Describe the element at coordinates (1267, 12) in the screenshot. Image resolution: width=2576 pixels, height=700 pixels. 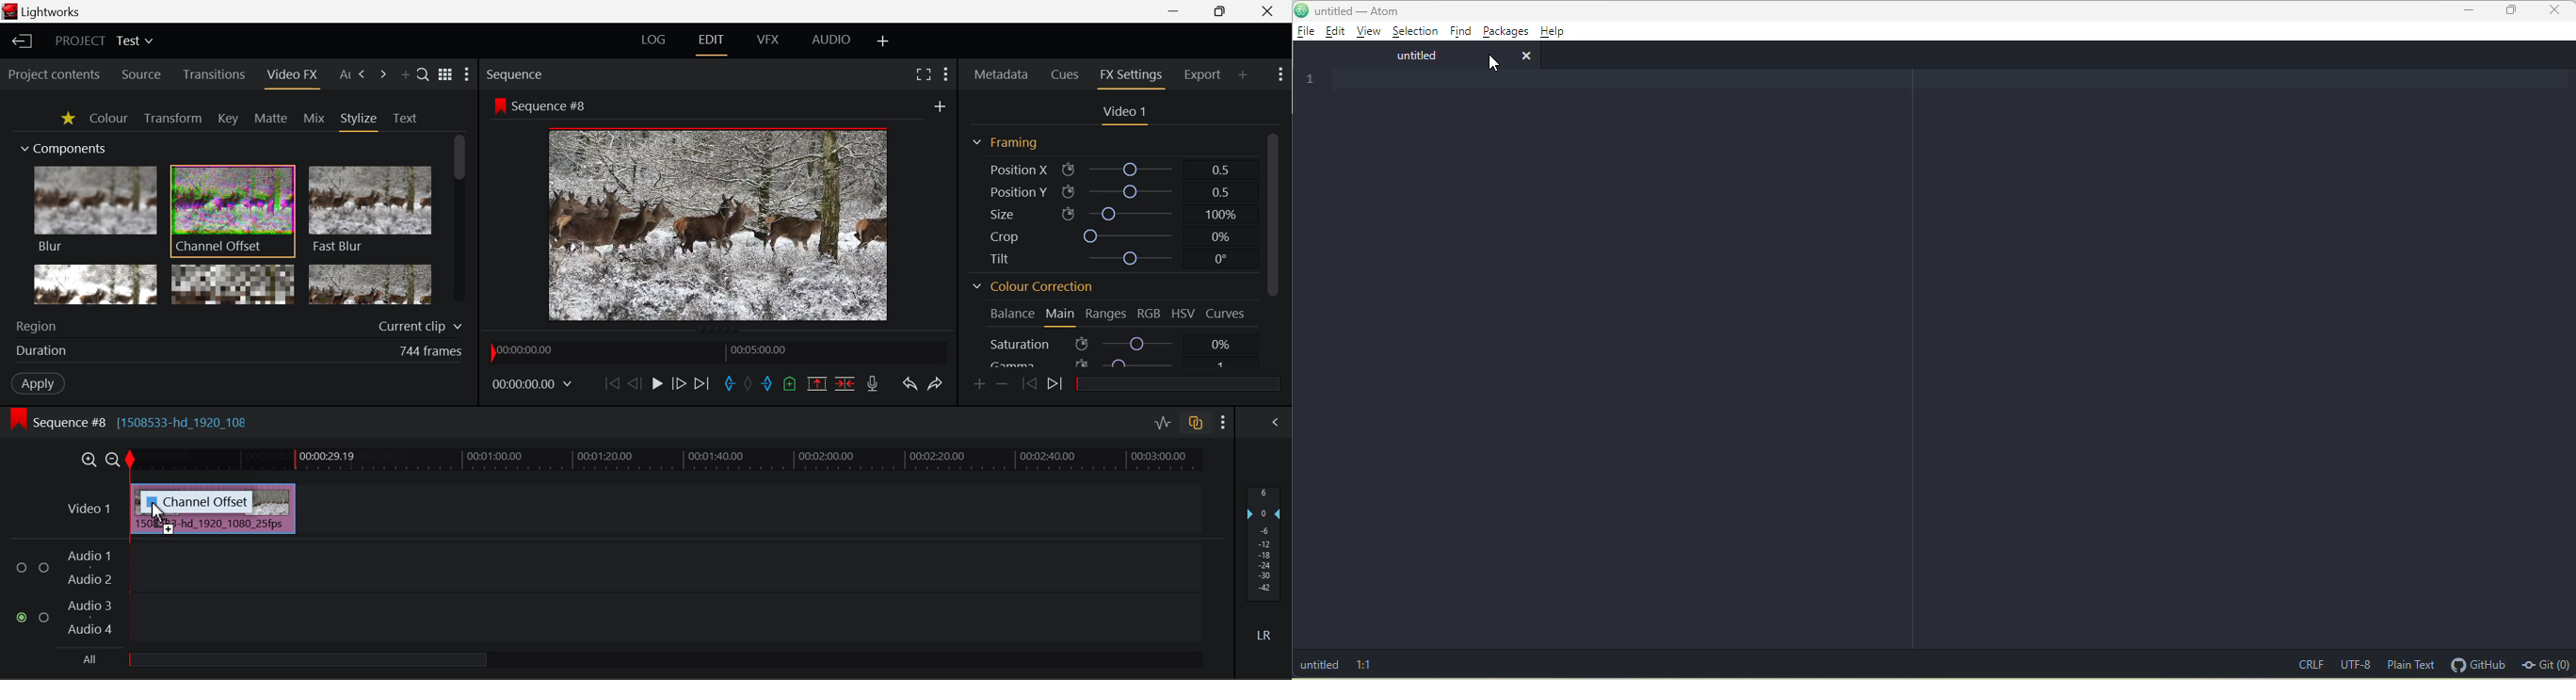
I see `Close` at that location.